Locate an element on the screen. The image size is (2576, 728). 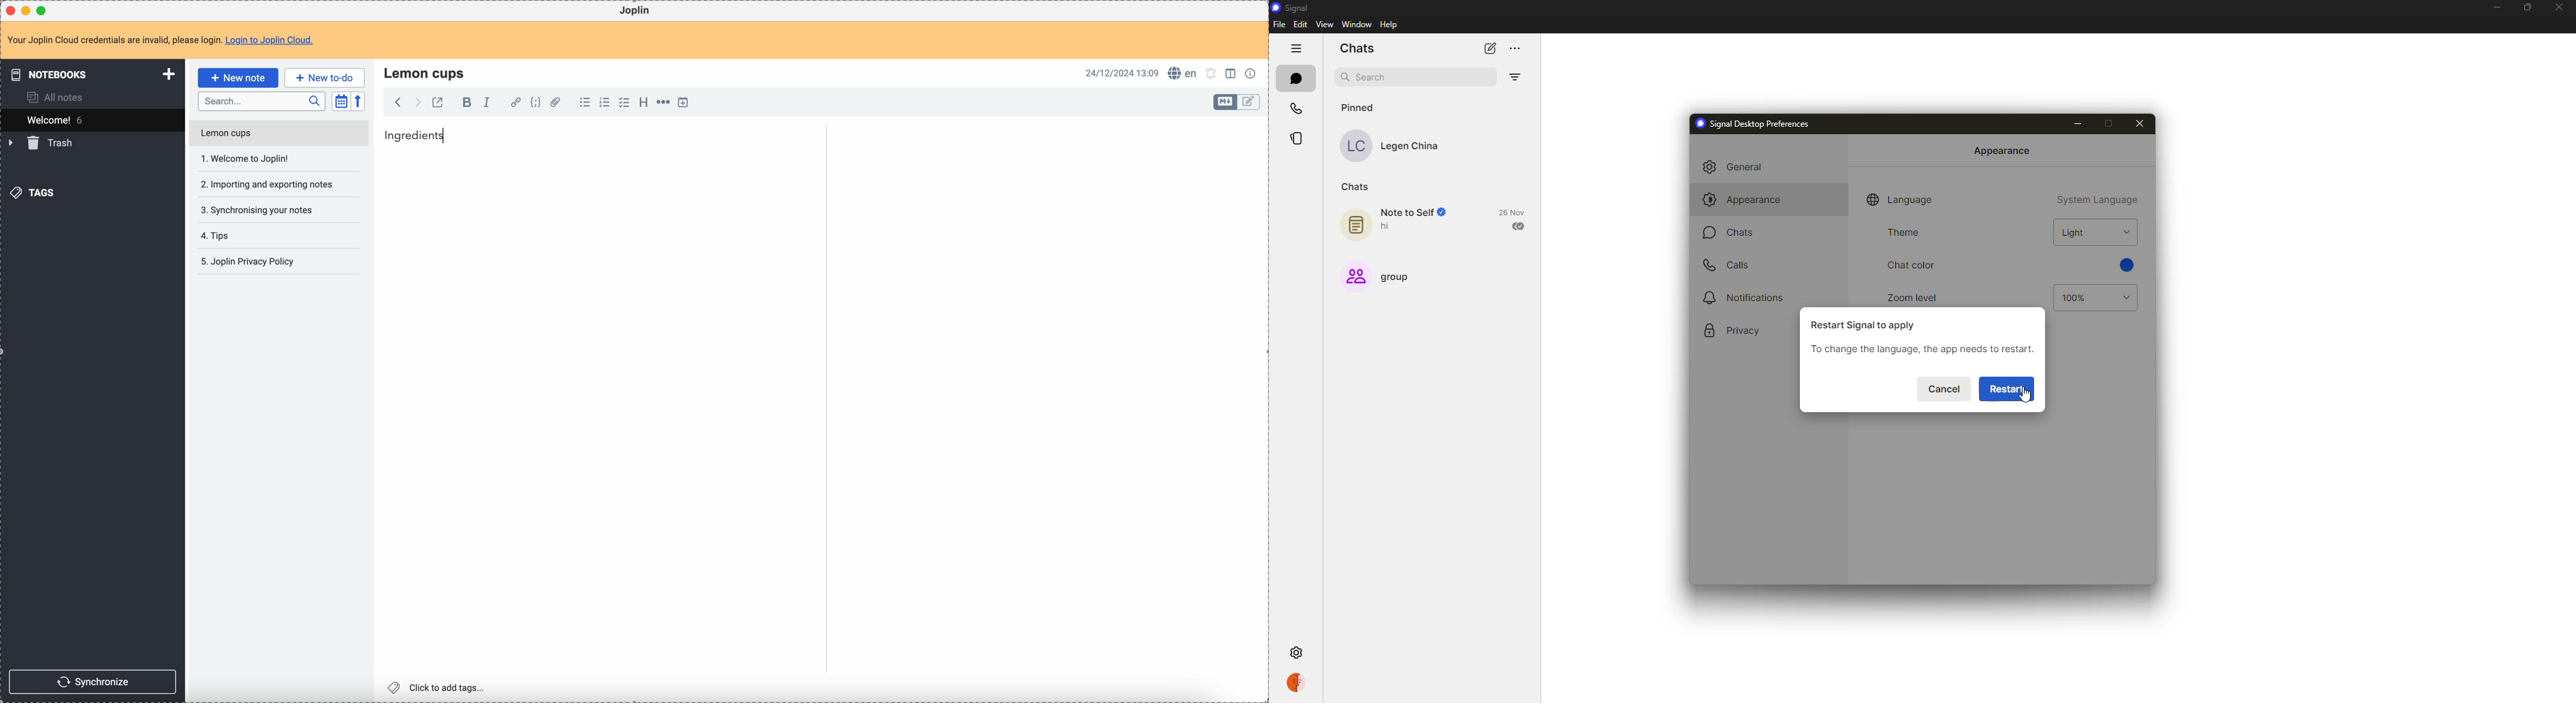
click to add tags is located at coordinates (439, 687).